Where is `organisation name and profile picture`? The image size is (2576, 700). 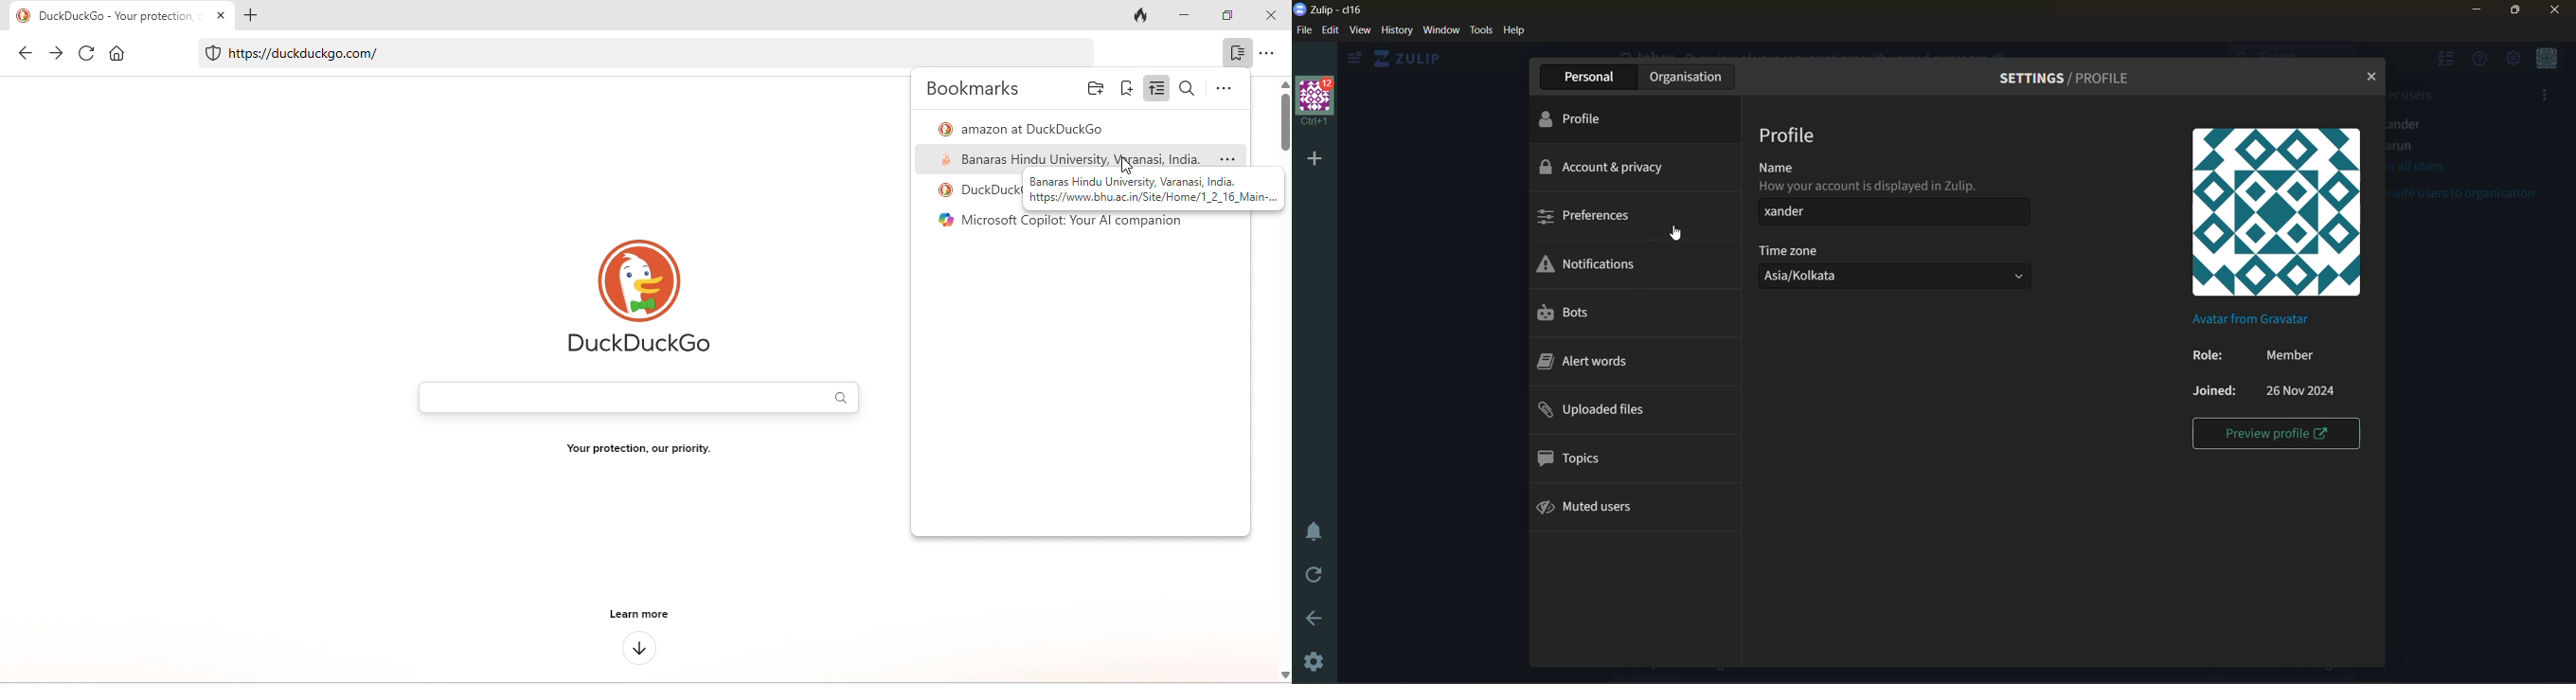
organisation name and profile picture is located at coordinates (1316, 99).